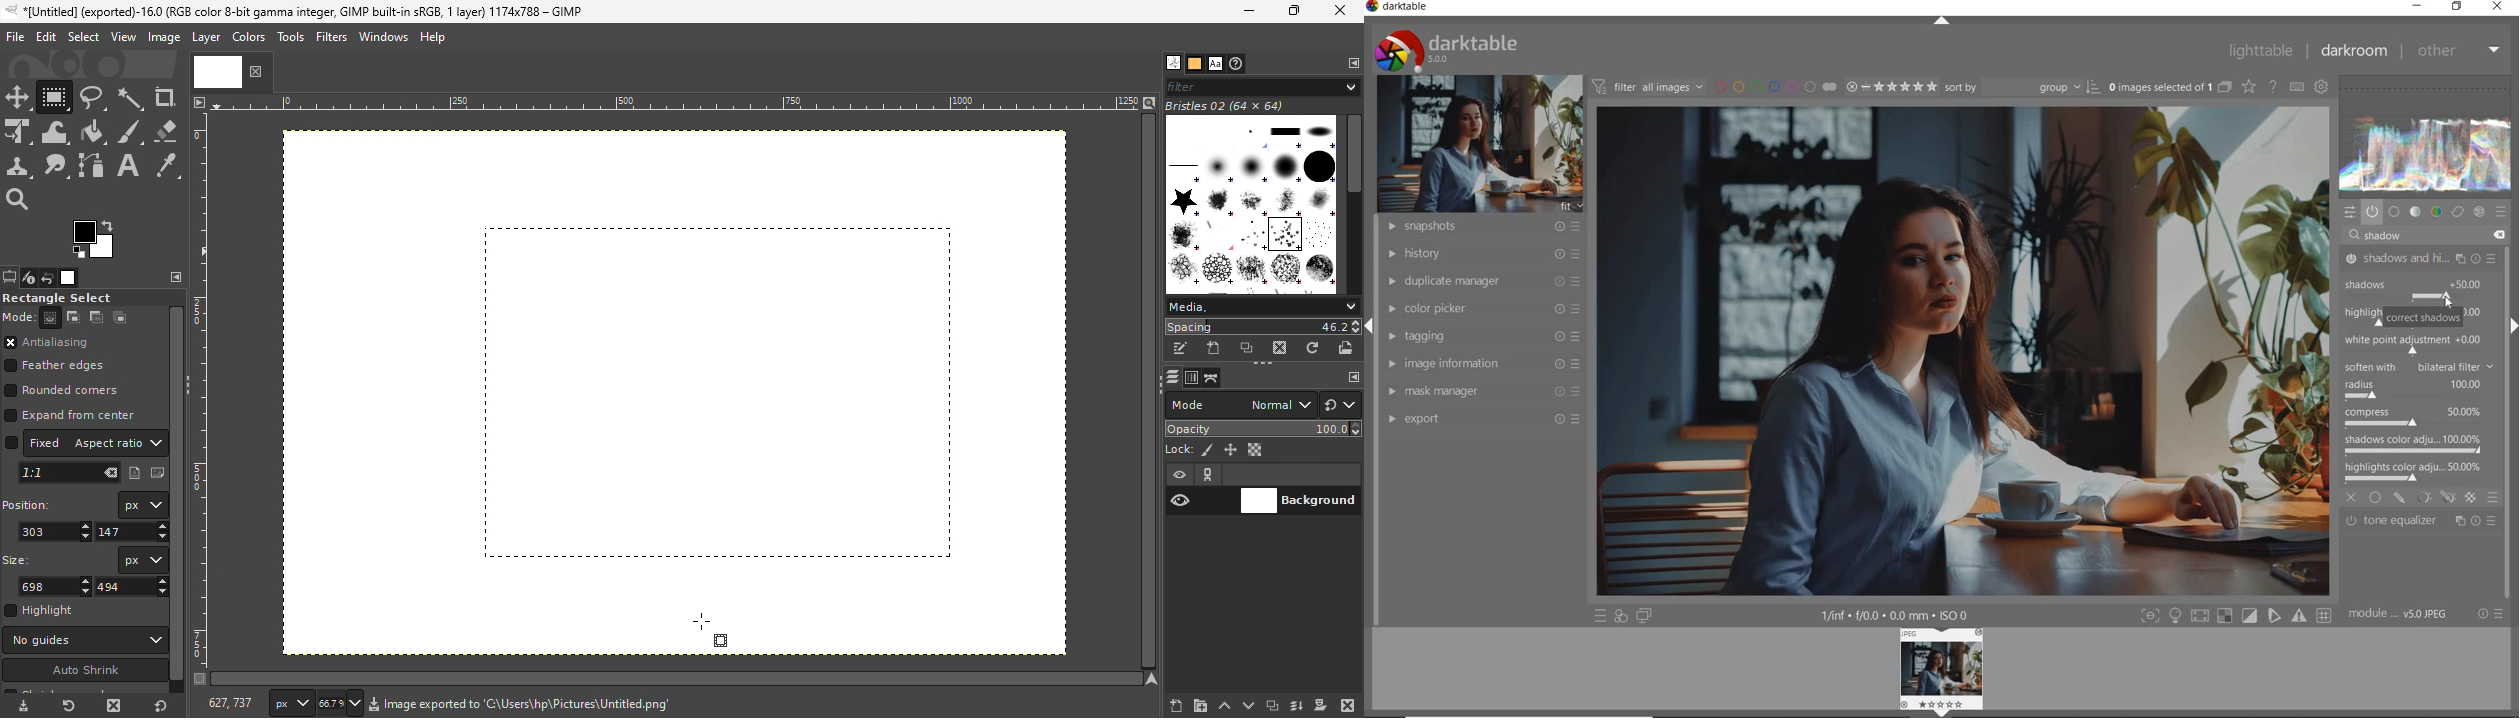 This screenshot has width=2520, height=728. Describe the element at coordinates (112, 707) in the screenshot. I see `Delete tool preset` at that location.